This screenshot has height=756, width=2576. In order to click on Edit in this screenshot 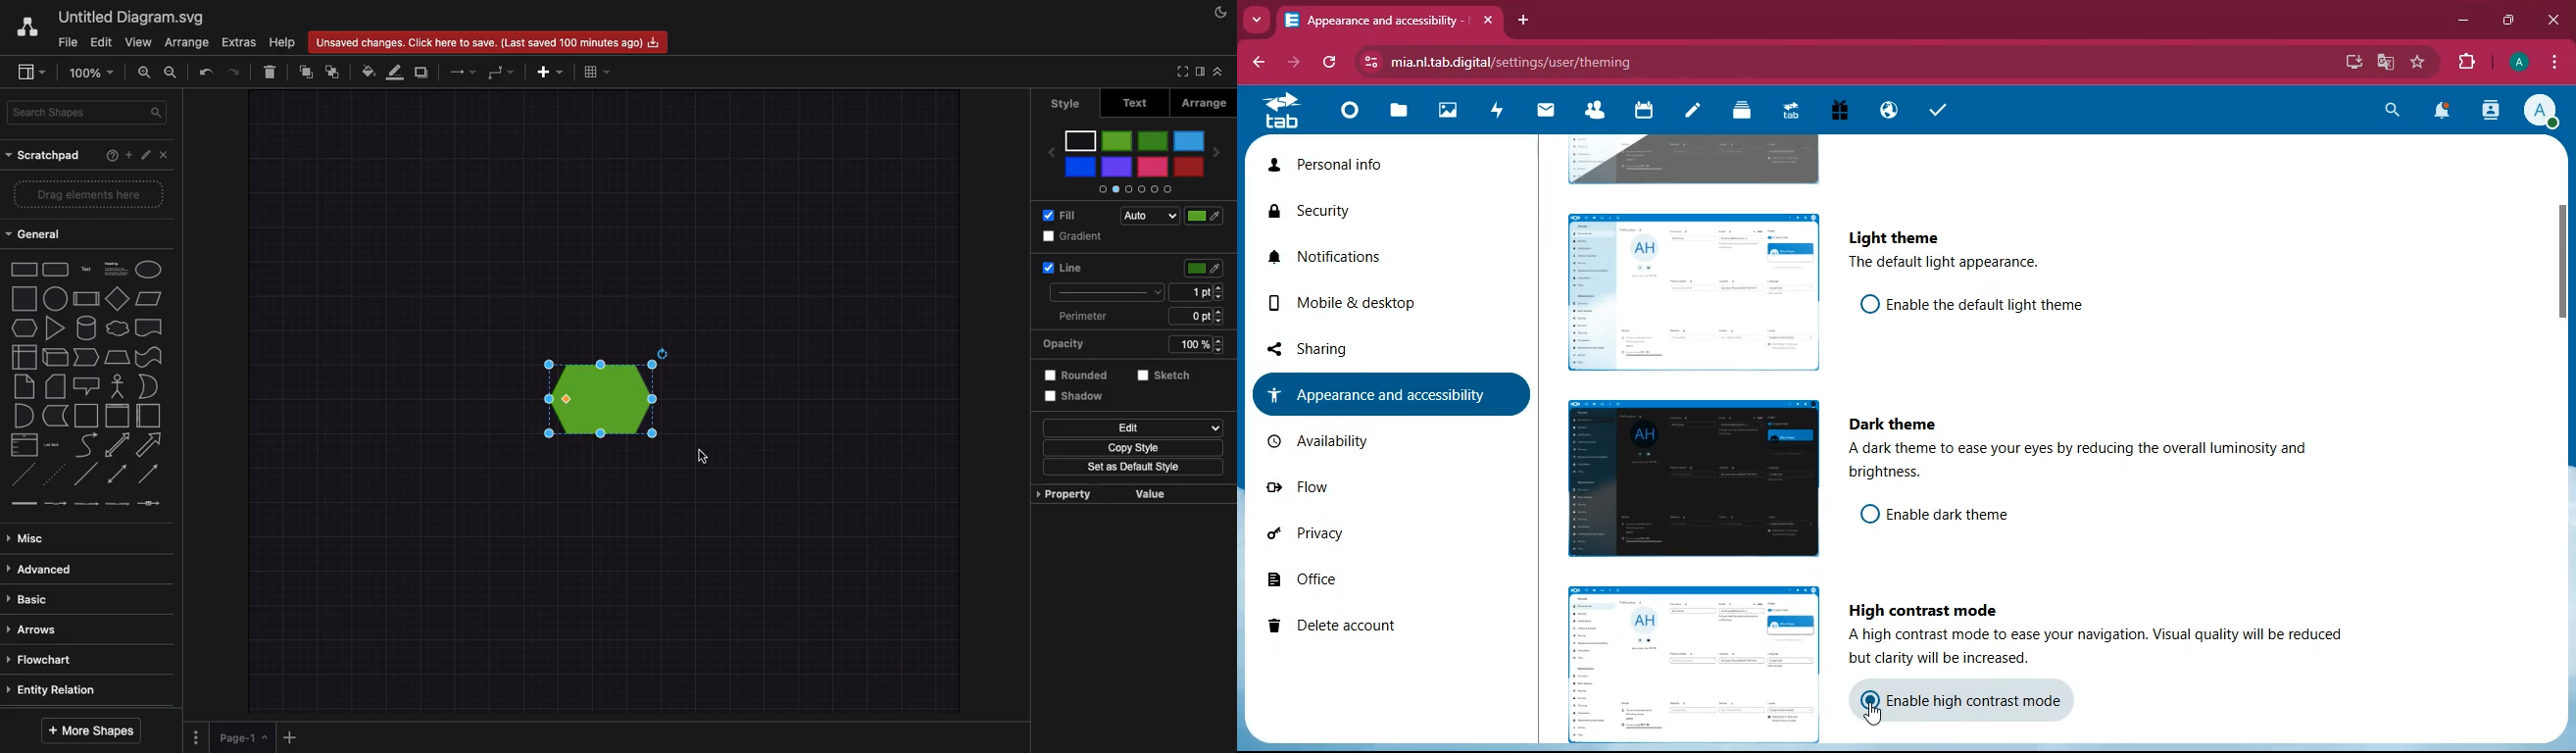, I will do `click(102, 42)`.